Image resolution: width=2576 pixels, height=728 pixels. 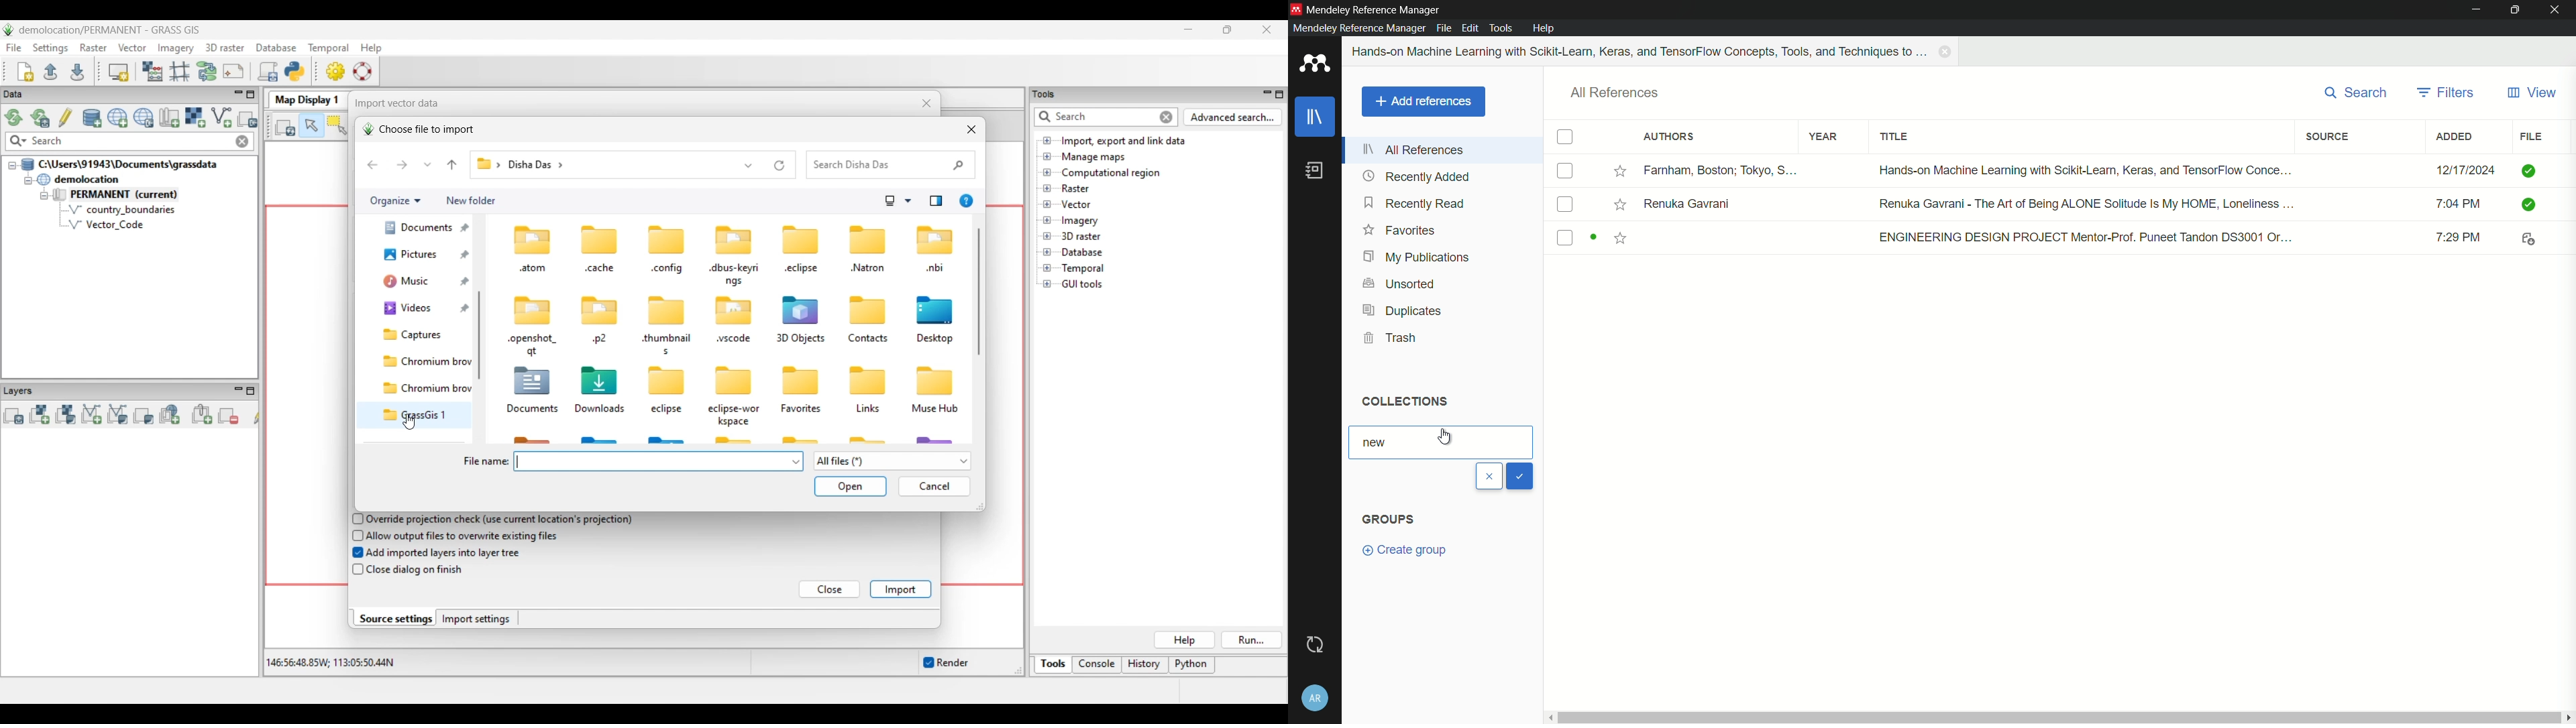 I want to click on sync, so click(x=1314, y=645).